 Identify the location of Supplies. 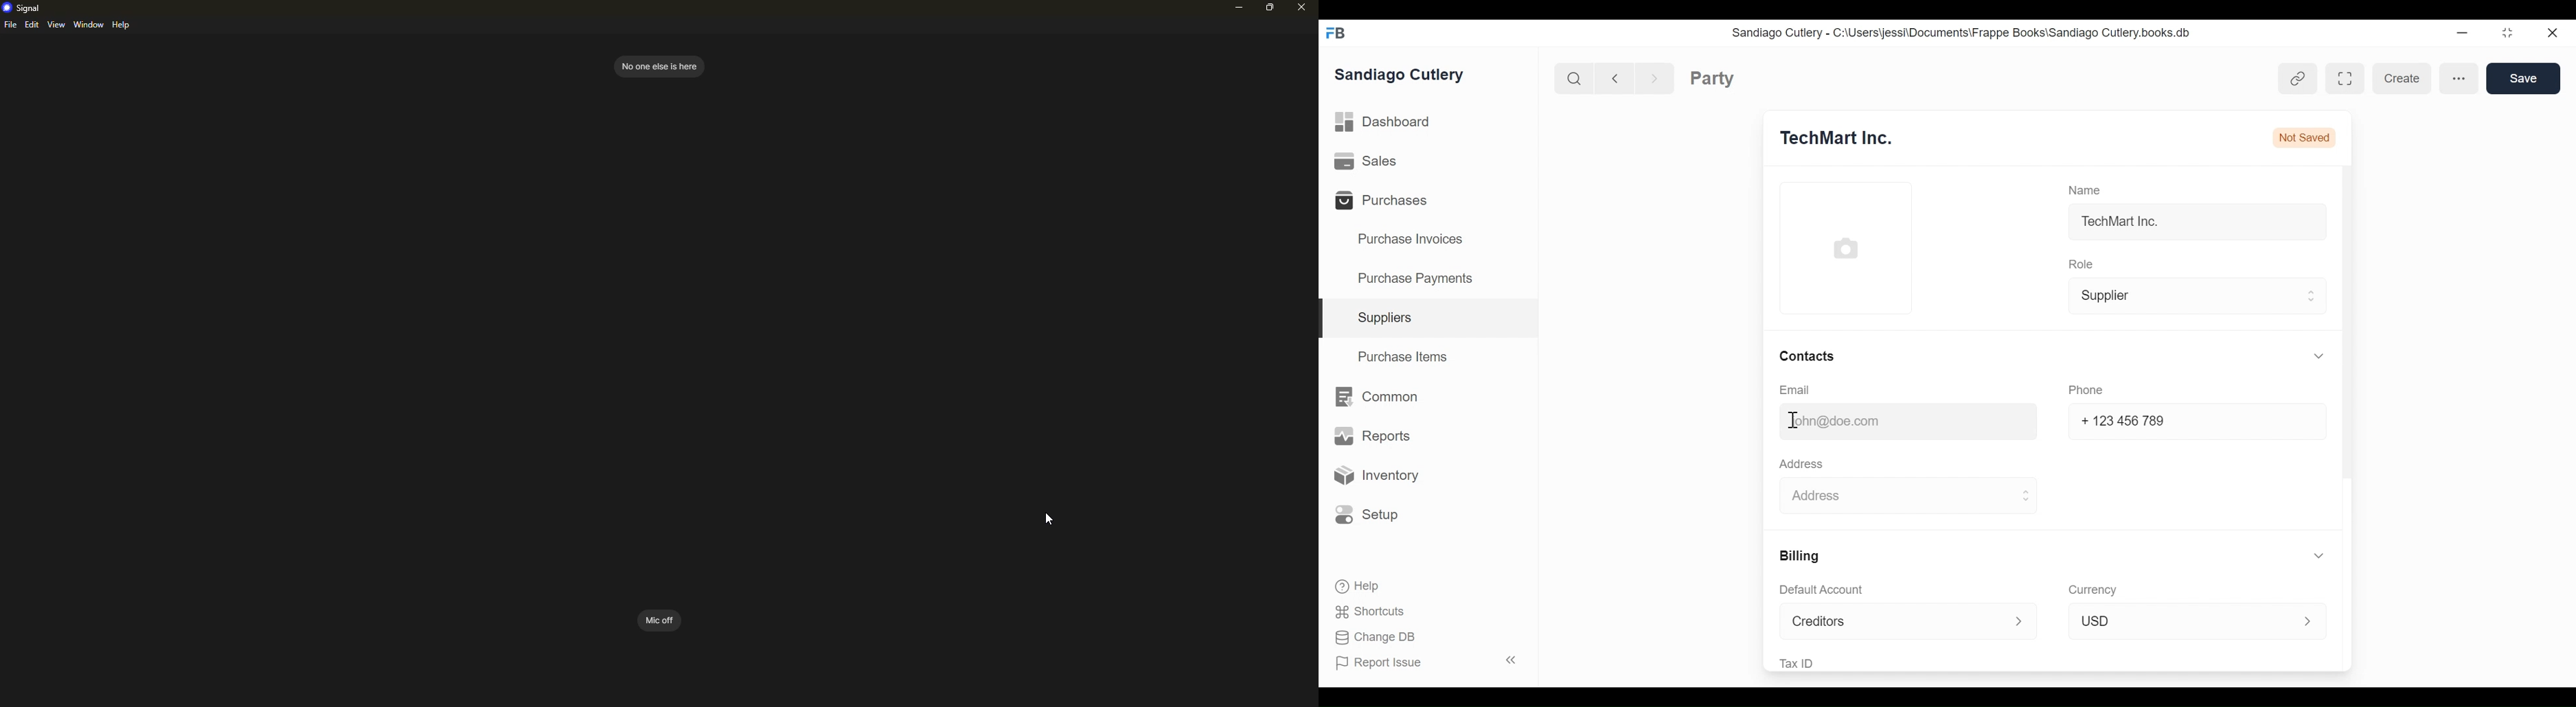
(1389, 317).